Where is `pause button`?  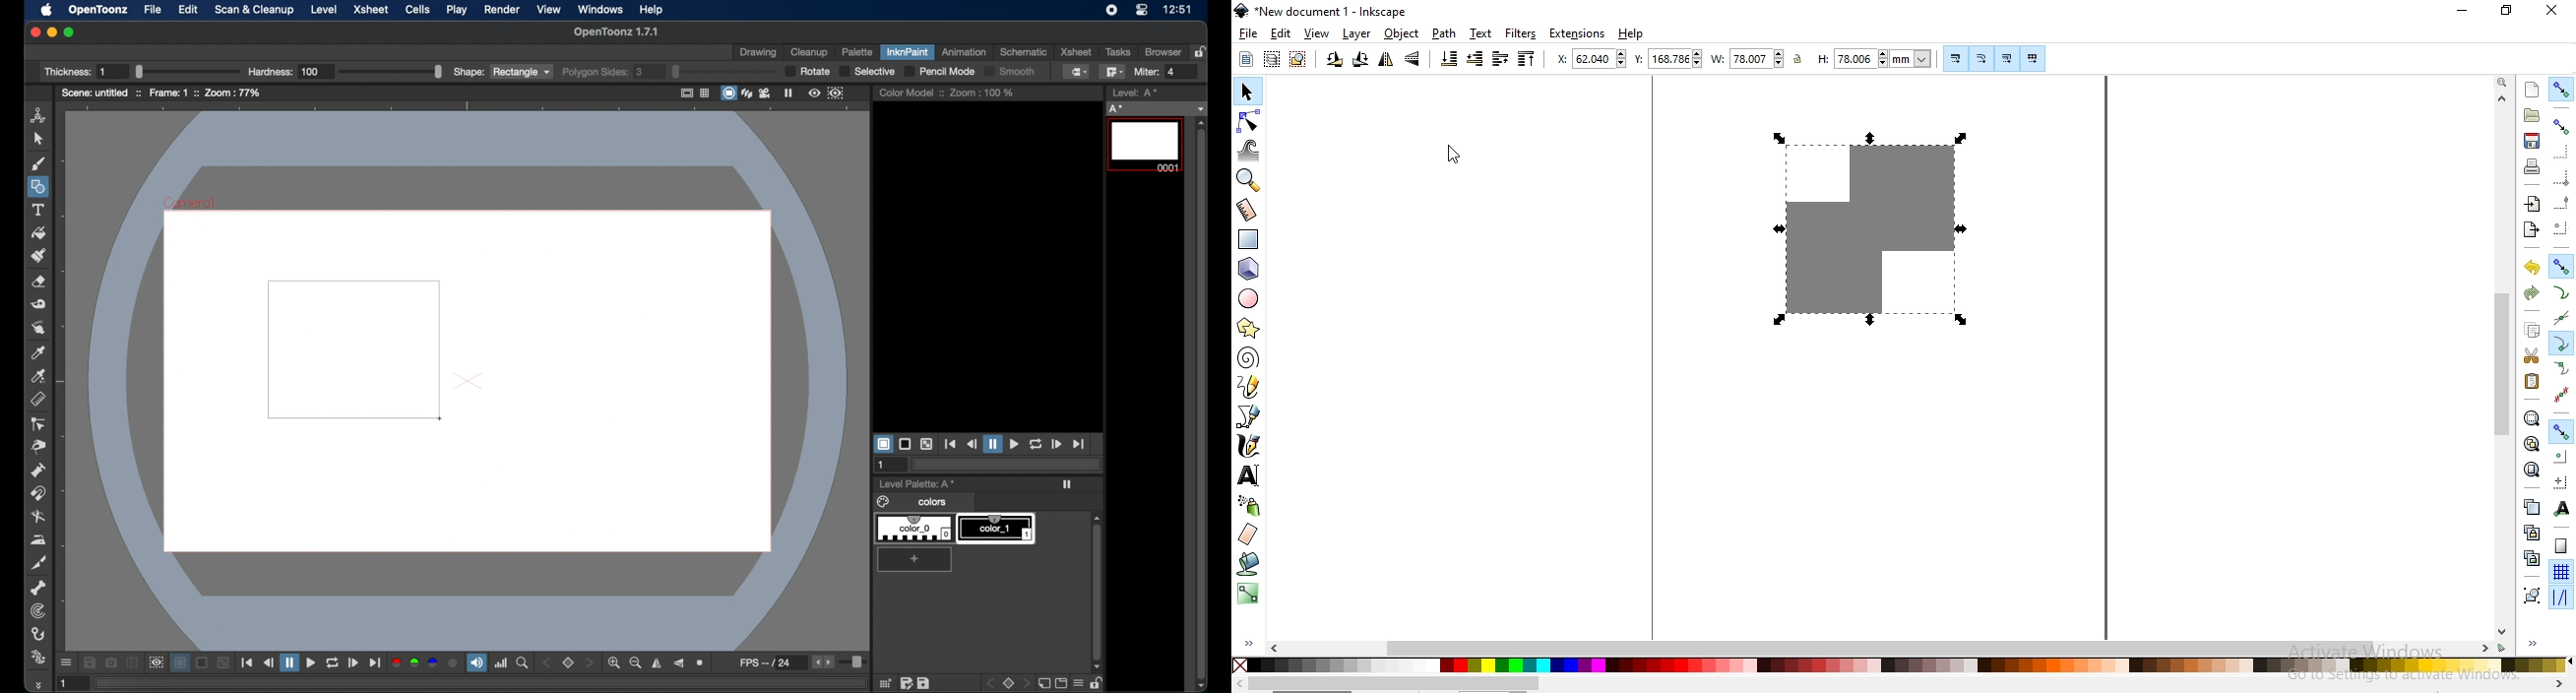
pause button is located at coordinates (993, 443).